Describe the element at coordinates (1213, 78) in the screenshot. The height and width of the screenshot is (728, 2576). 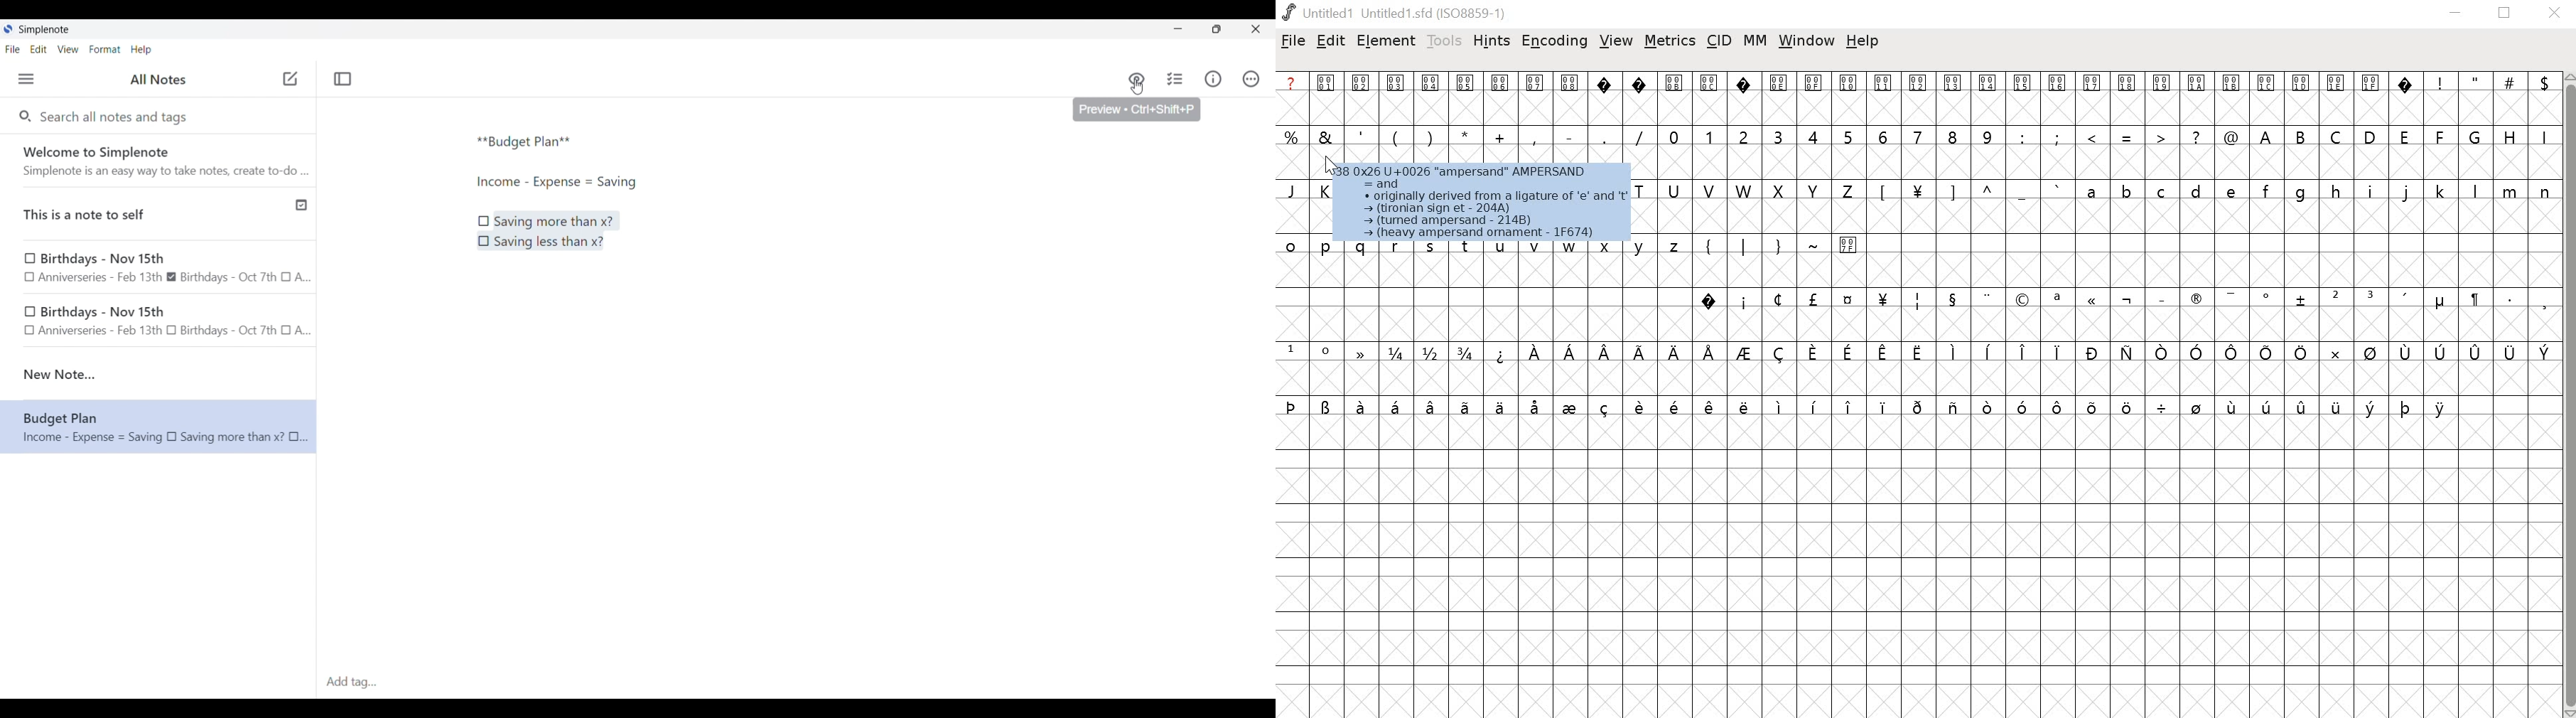
I see `Info` at that location.